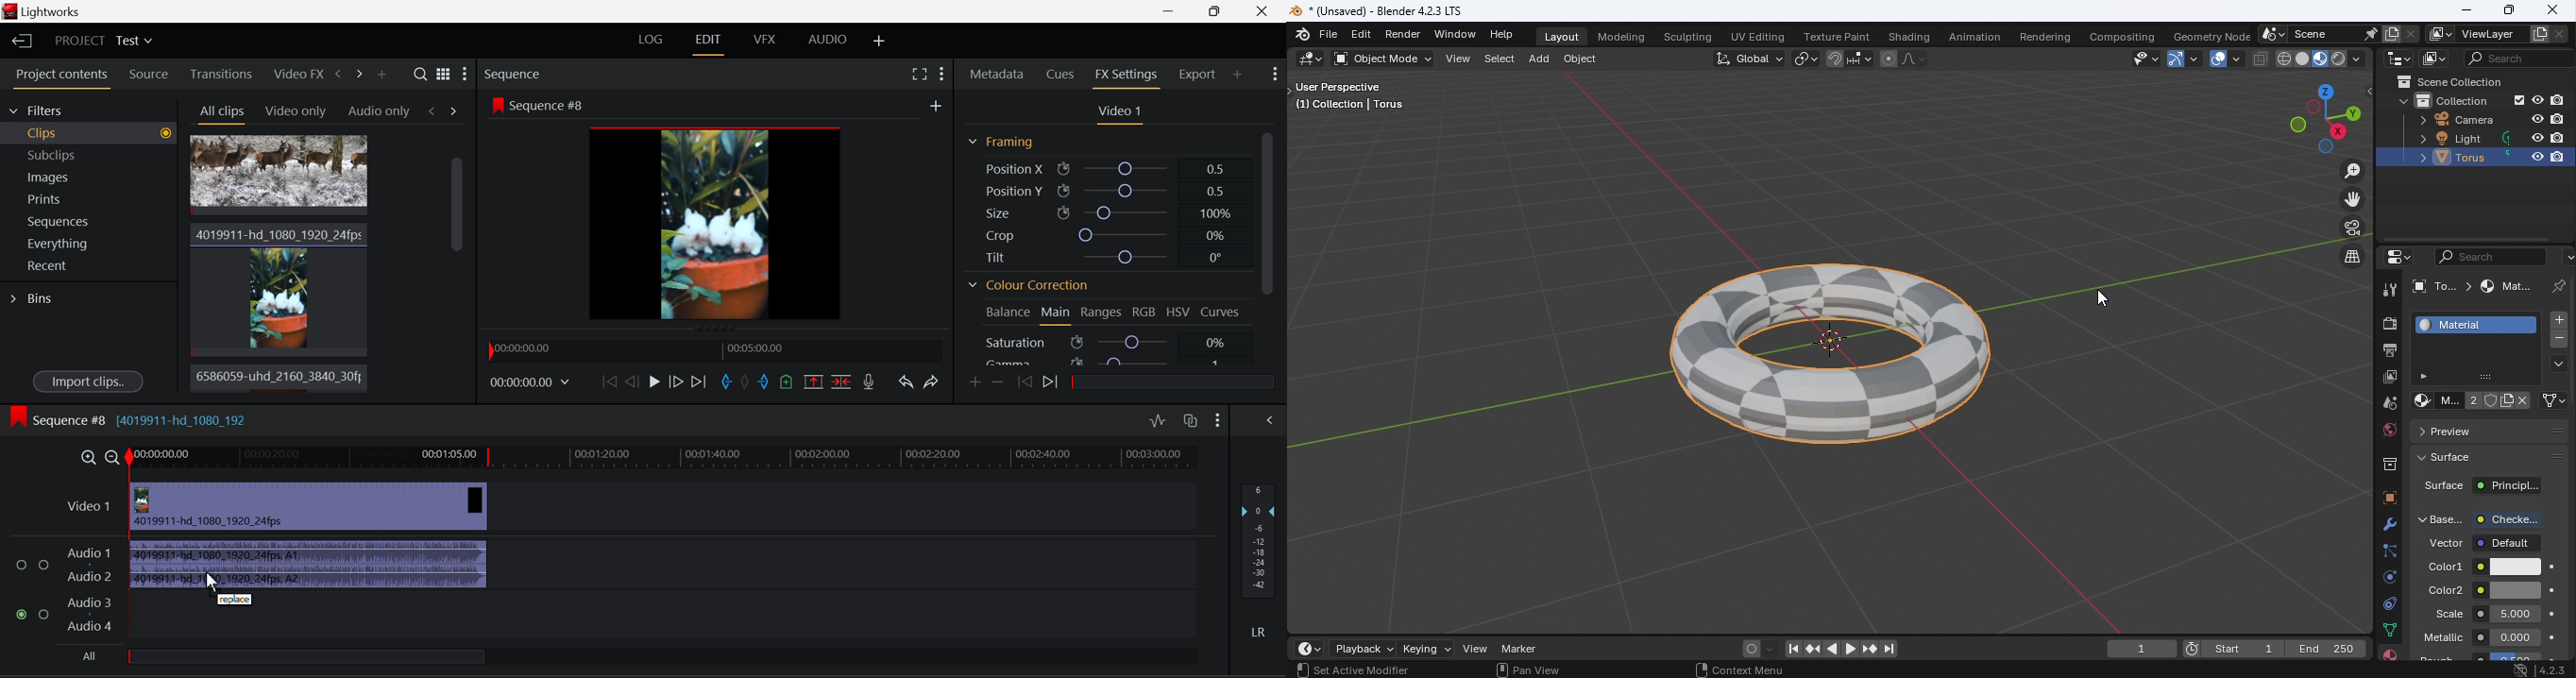 This screenshot has width=2576, height=700. What do you see at coordinates (2272, 34) in the screenshot?
I see `Browse scene to be linked` at bounding box center [2272, 34].